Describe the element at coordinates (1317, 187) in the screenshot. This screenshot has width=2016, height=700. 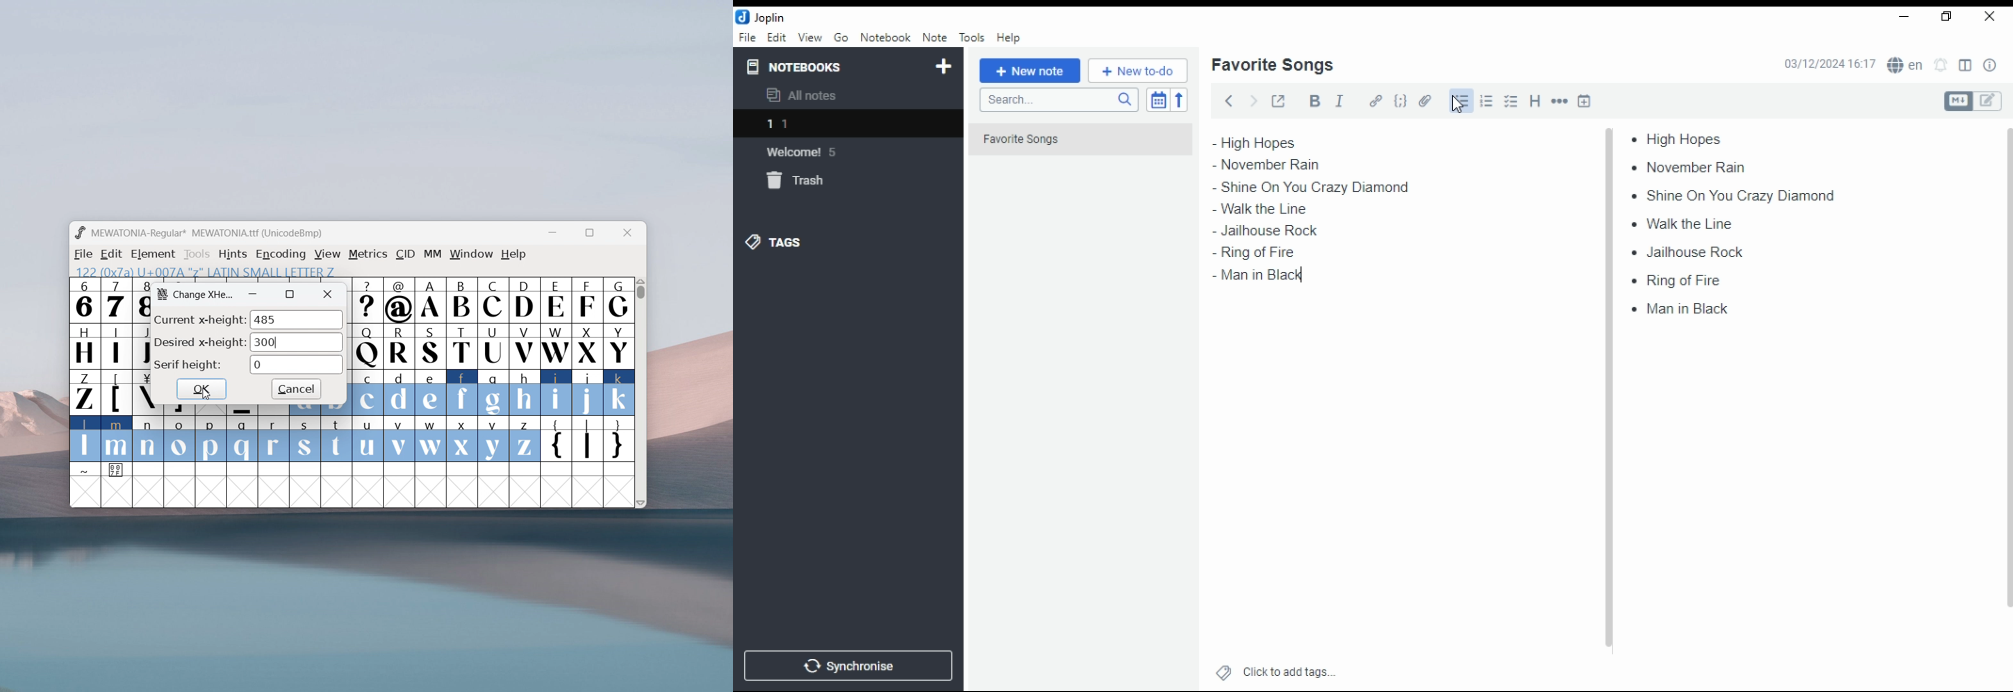
I see `shine on you crazy diamond` at that location.